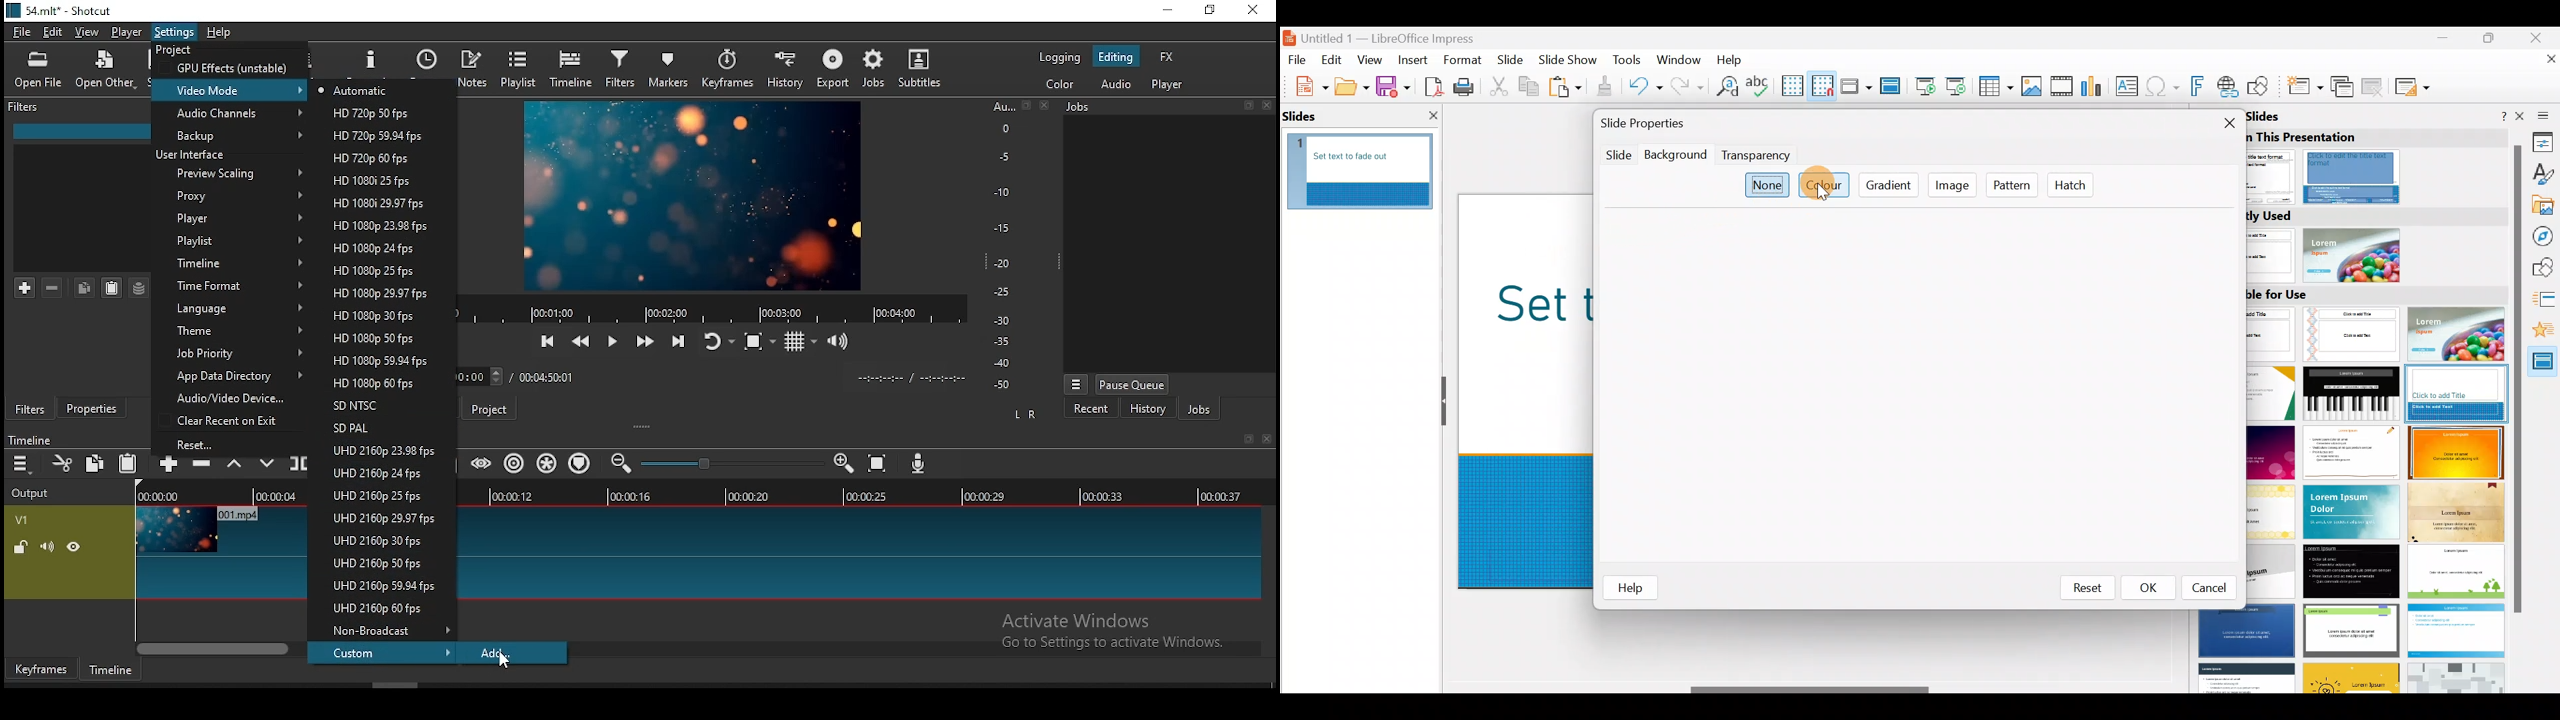 The width and height of the screenshot is (2576, 728). What do you see at coordinates (1607, 87) in the screenshot?
I see `Clone formatting` at bounding box center [1607, 87].